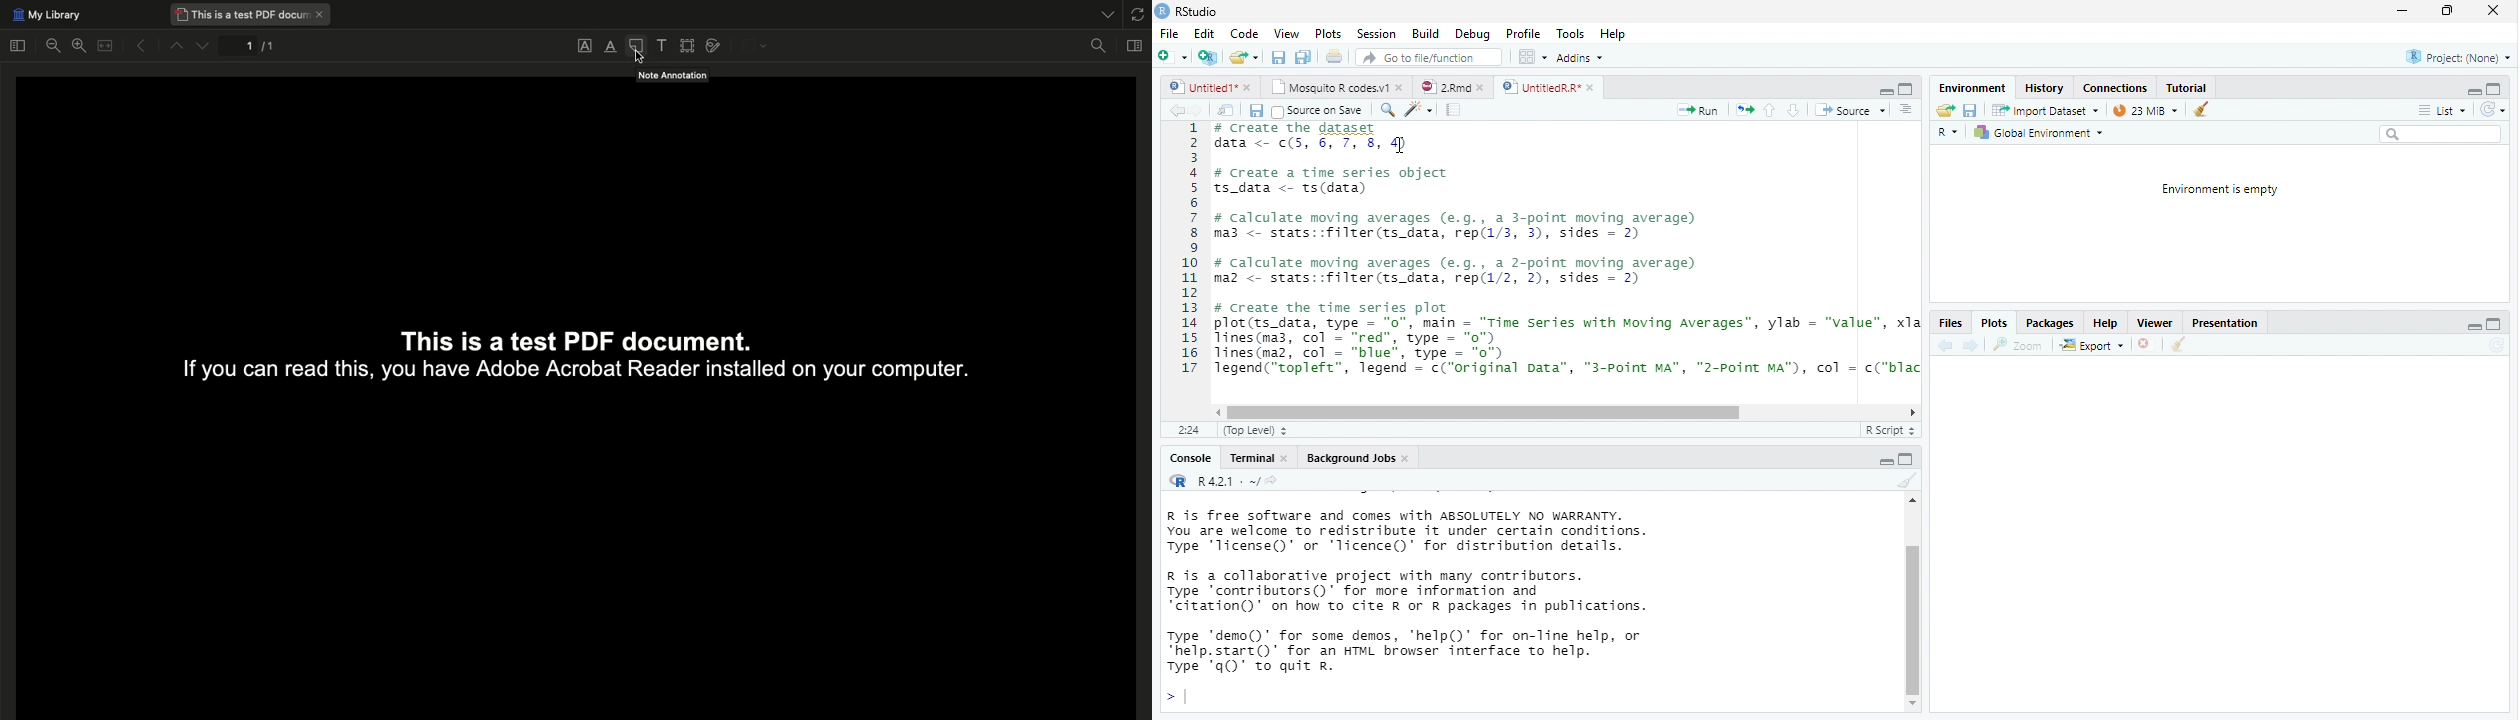  I want to click on close, so click(1408, 459).